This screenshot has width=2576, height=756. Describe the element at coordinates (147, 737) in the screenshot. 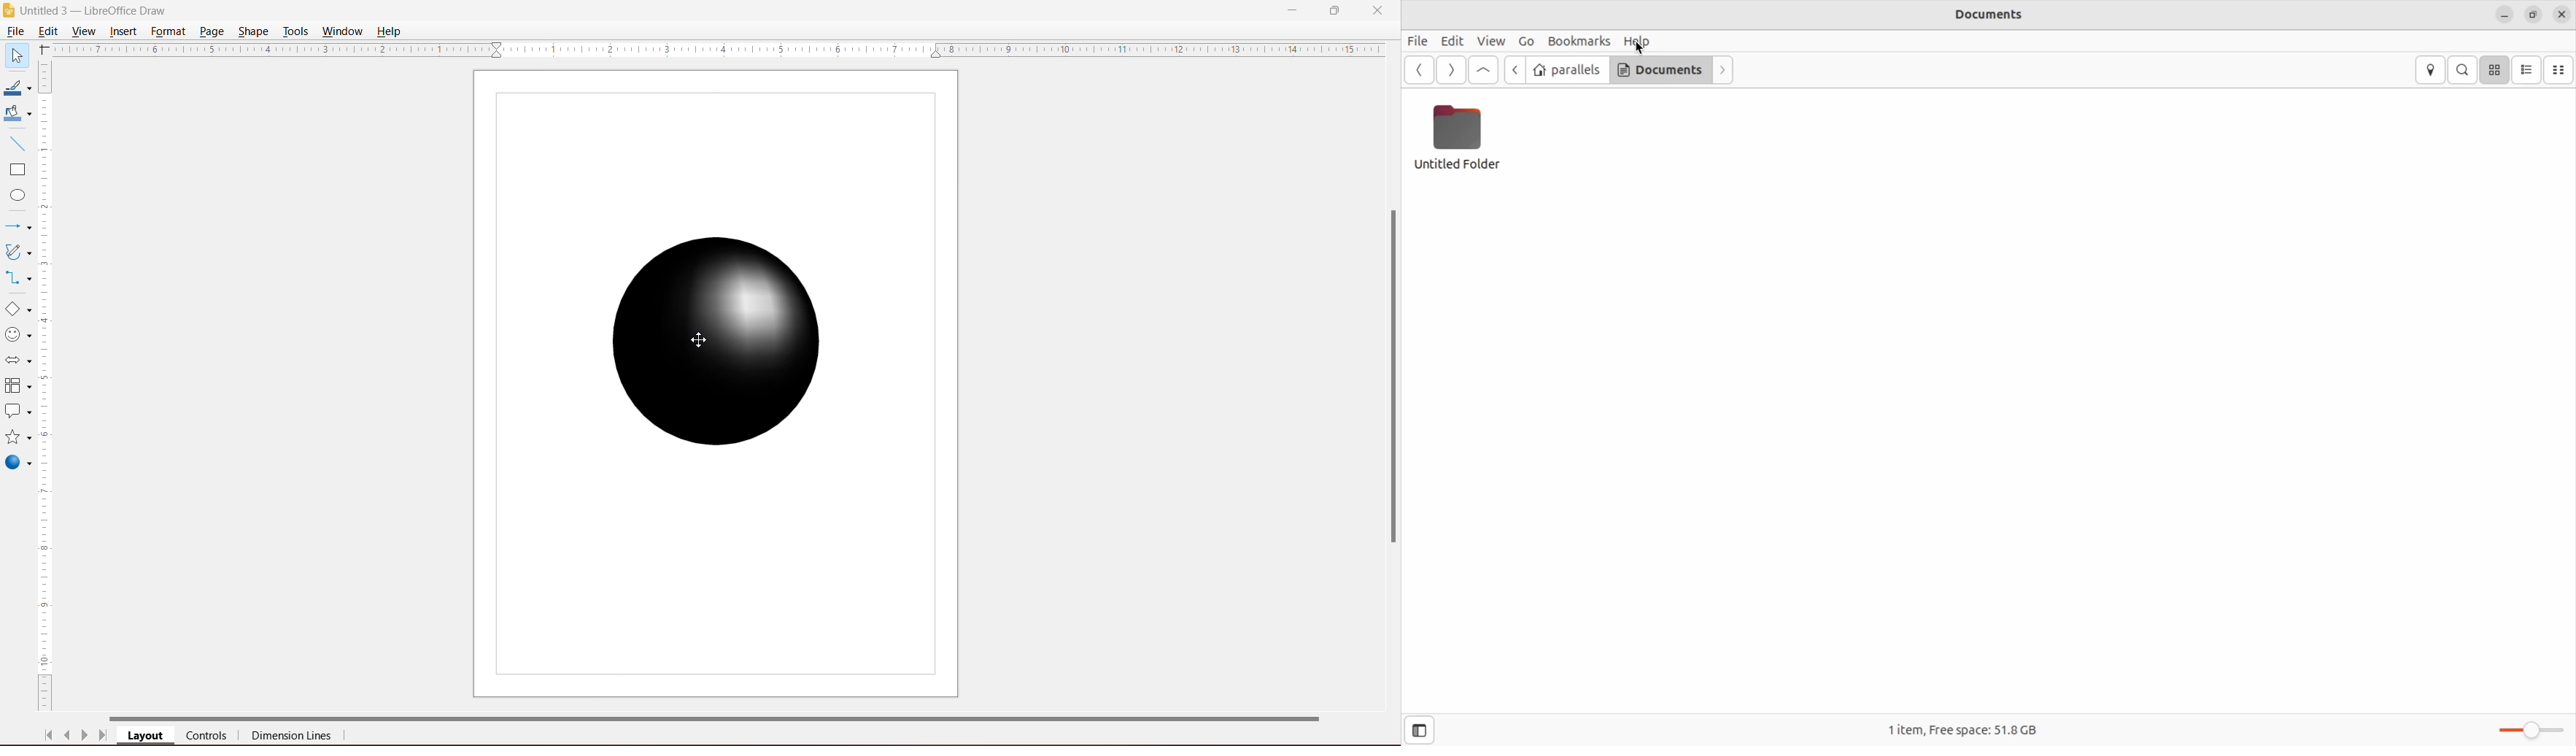

I see `Layout` at that location.